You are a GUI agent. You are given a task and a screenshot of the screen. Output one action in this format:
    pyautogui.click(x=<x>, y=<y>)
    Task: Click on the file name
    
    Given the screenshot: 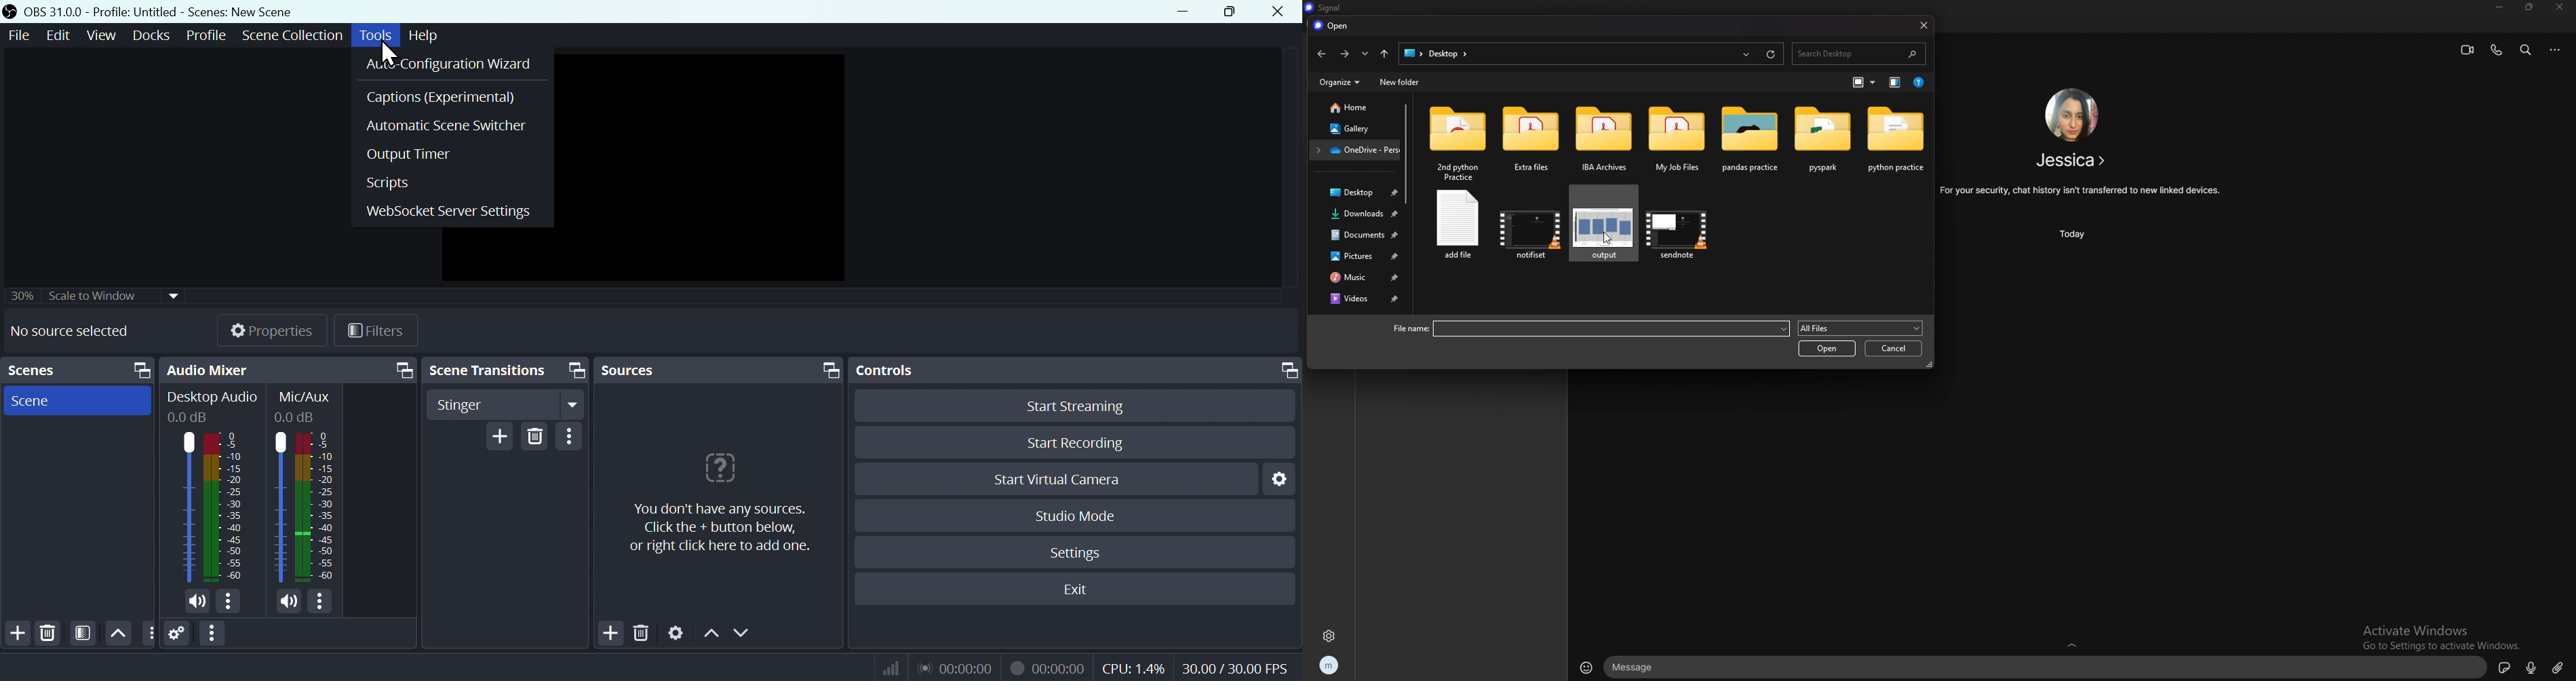 What is the action you would take?
    pyautogui.click(x=1590, y=329)
    